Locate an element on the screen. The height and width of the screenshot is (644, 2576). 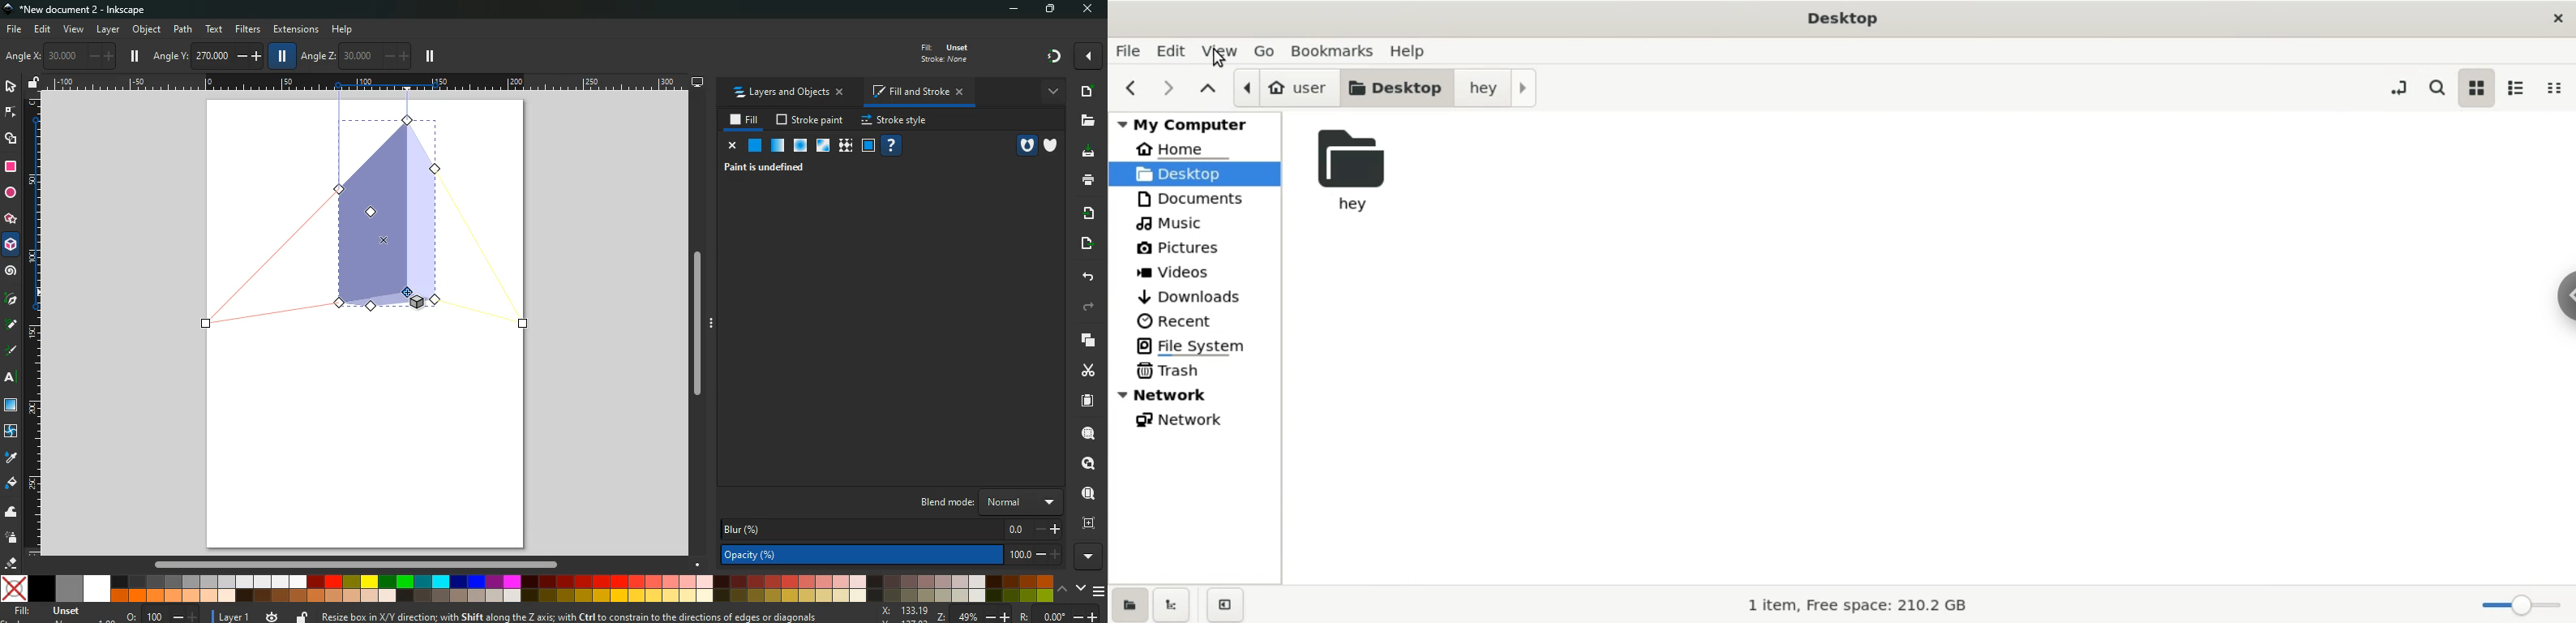
note is located at coordinates (13, 324).